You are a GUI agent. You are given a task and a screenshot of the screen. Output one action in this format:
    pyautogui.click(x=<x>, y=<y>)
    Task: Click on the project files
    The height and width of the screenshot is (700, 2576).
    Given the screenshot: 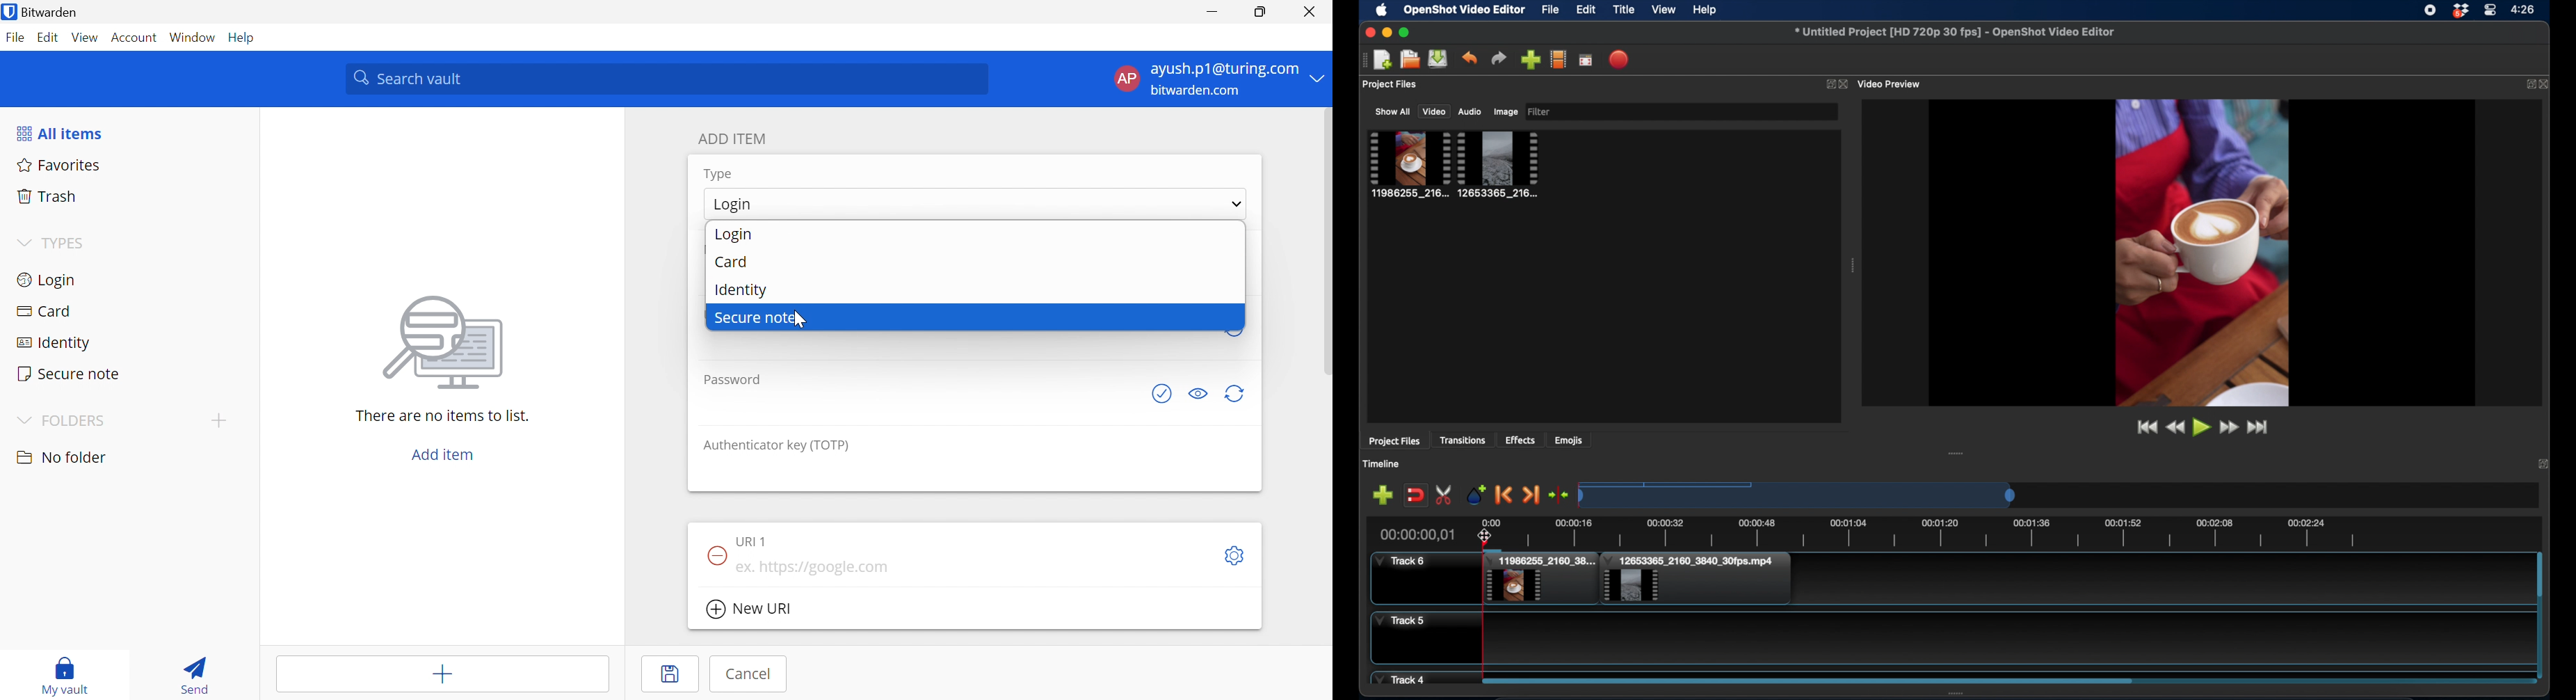 What is the action you would take?
    pyautogui.click(x=1390, y=85)
    